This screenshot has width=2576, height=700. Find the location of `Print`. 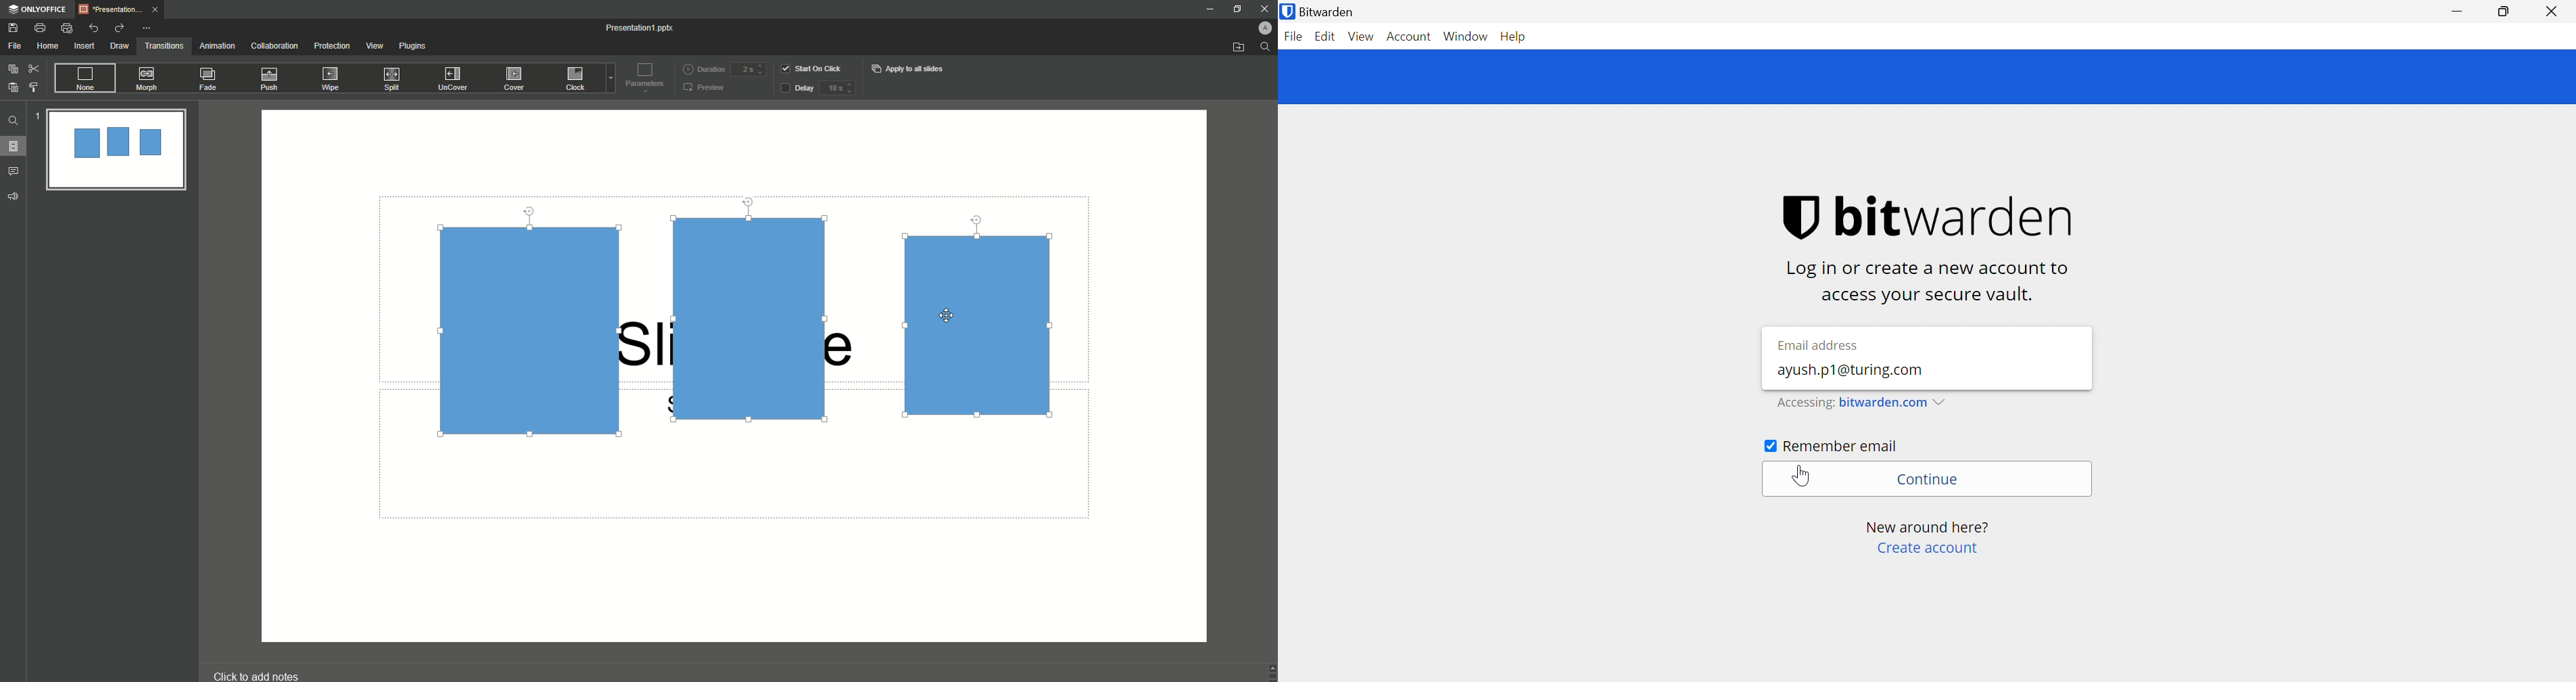

Print is located at coordinates (40, 27).